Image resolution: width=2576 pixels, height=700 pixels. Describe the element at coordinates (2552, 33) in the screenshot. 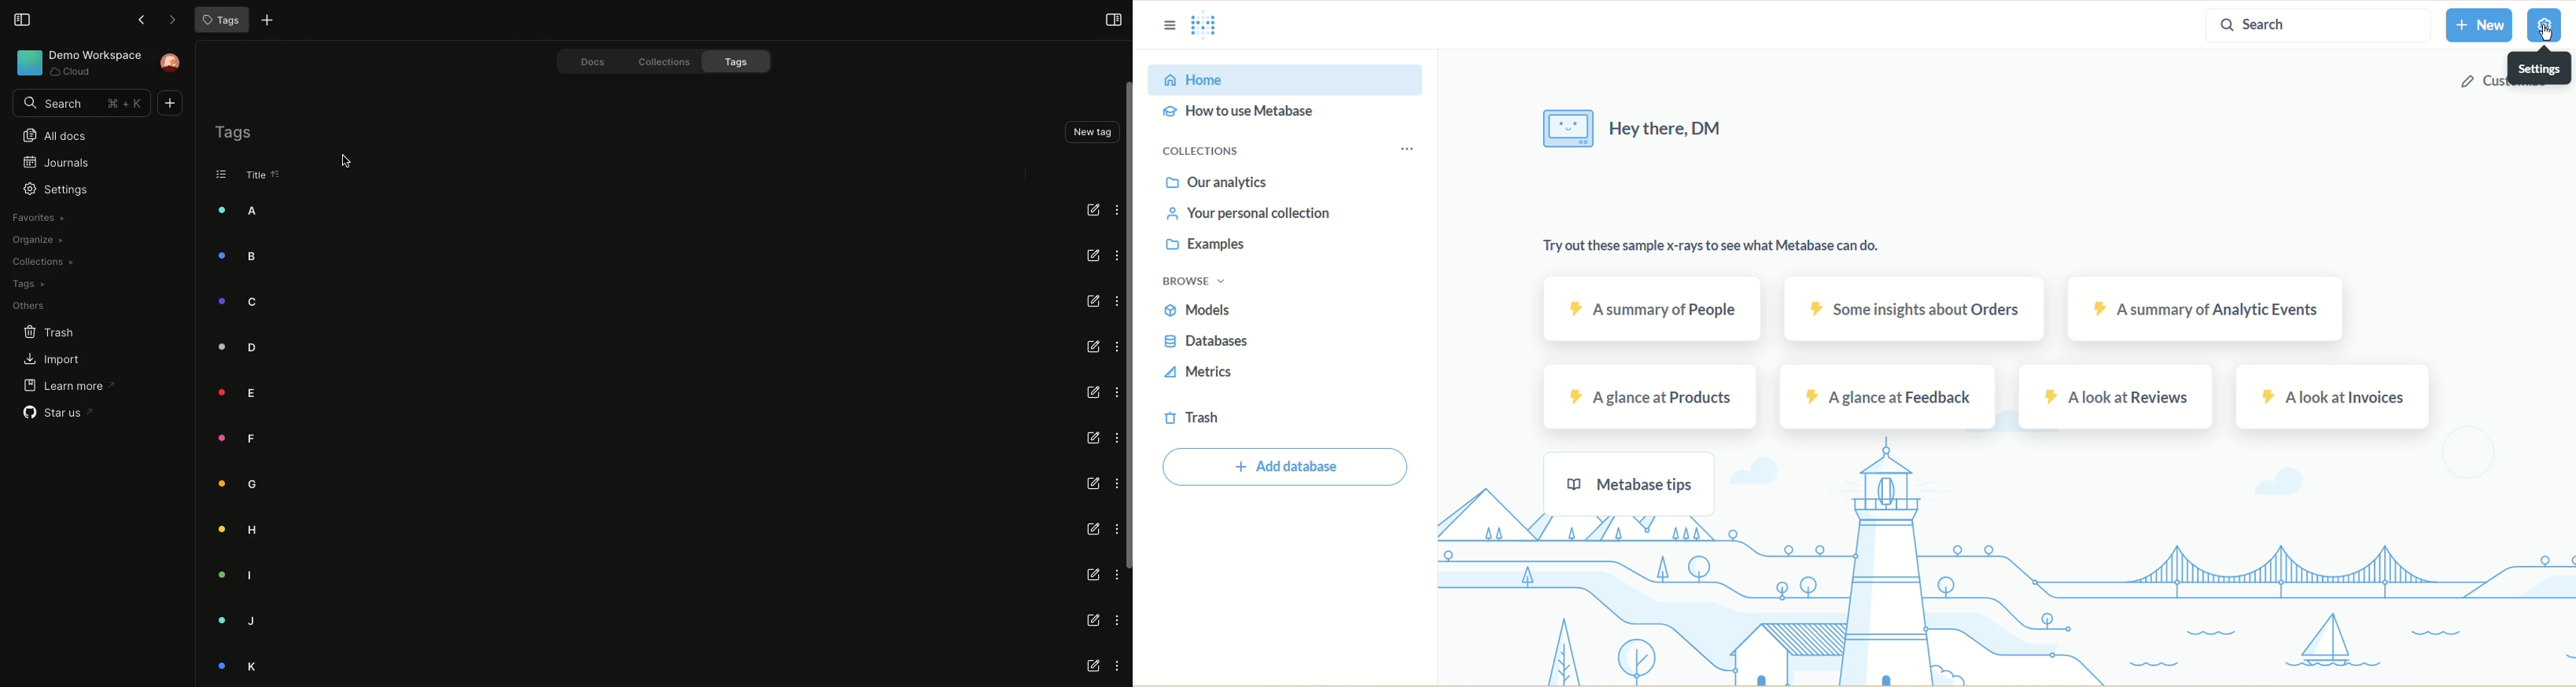

I see `cursor` at that location.